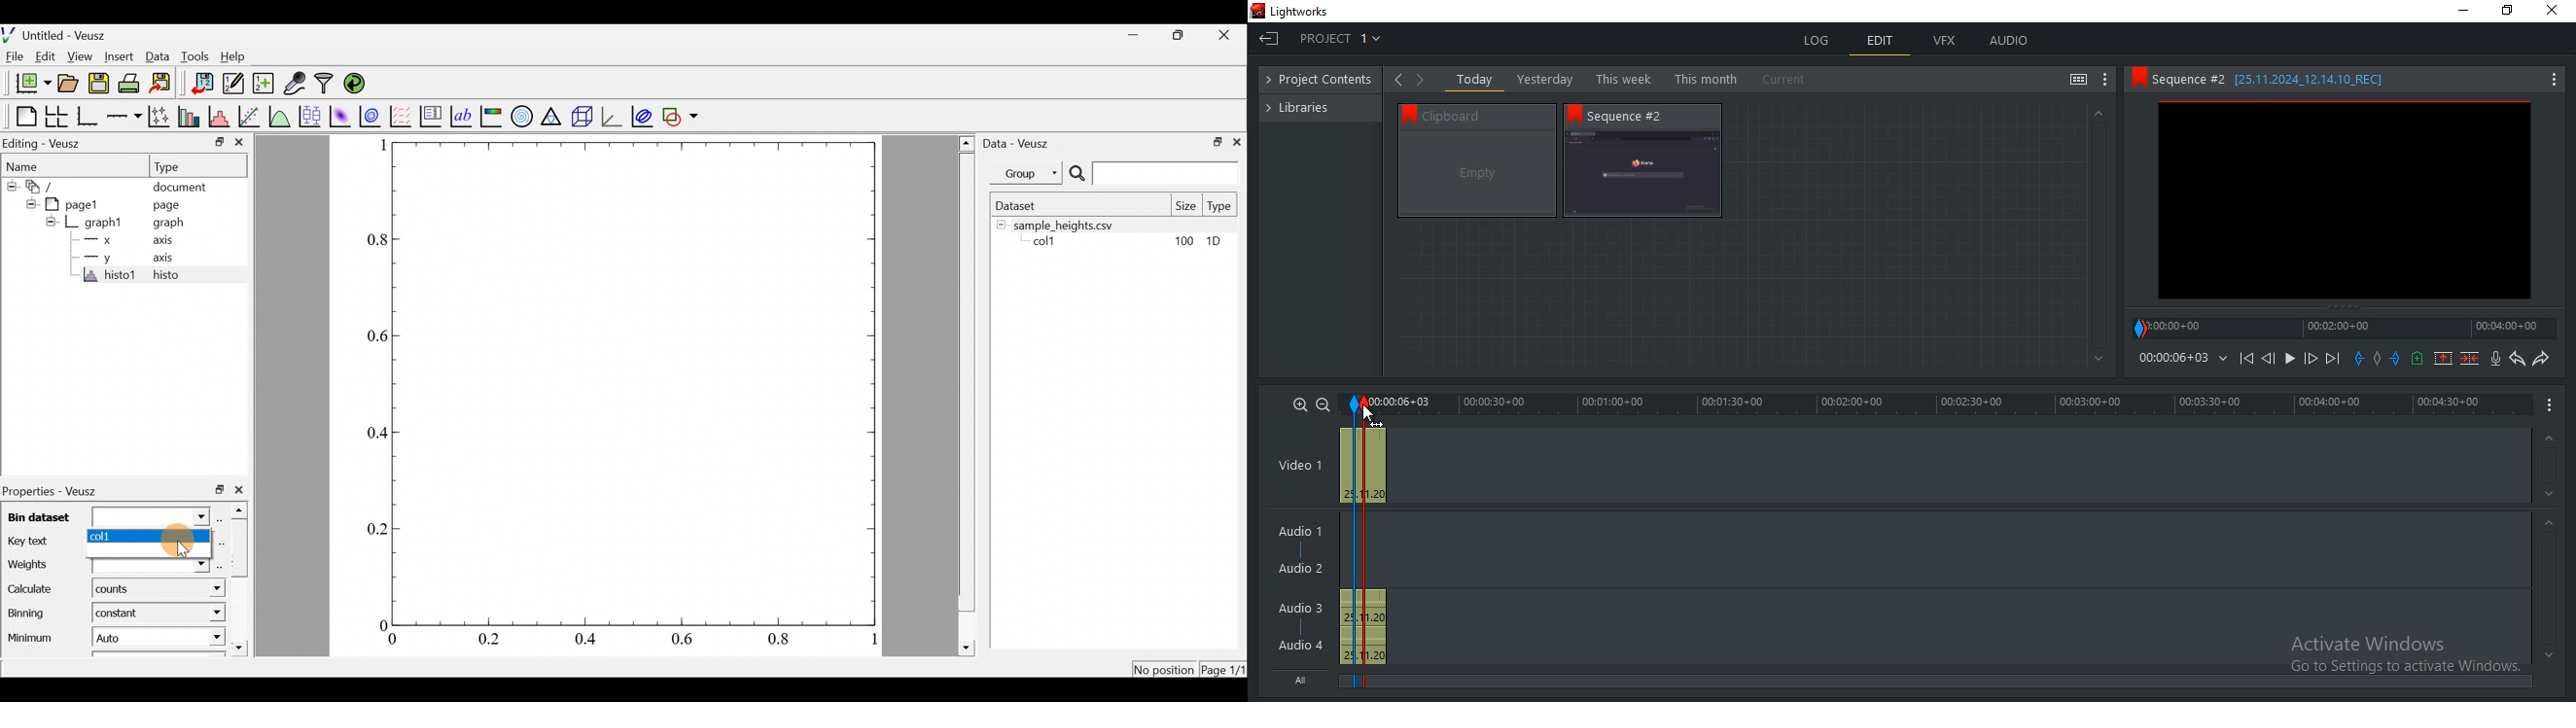 This screenshot has height=728, width=2576. What do you see at coordinates (613, 116) in the screenshot?
I see `3d graph` at bounding box center [613, 116].